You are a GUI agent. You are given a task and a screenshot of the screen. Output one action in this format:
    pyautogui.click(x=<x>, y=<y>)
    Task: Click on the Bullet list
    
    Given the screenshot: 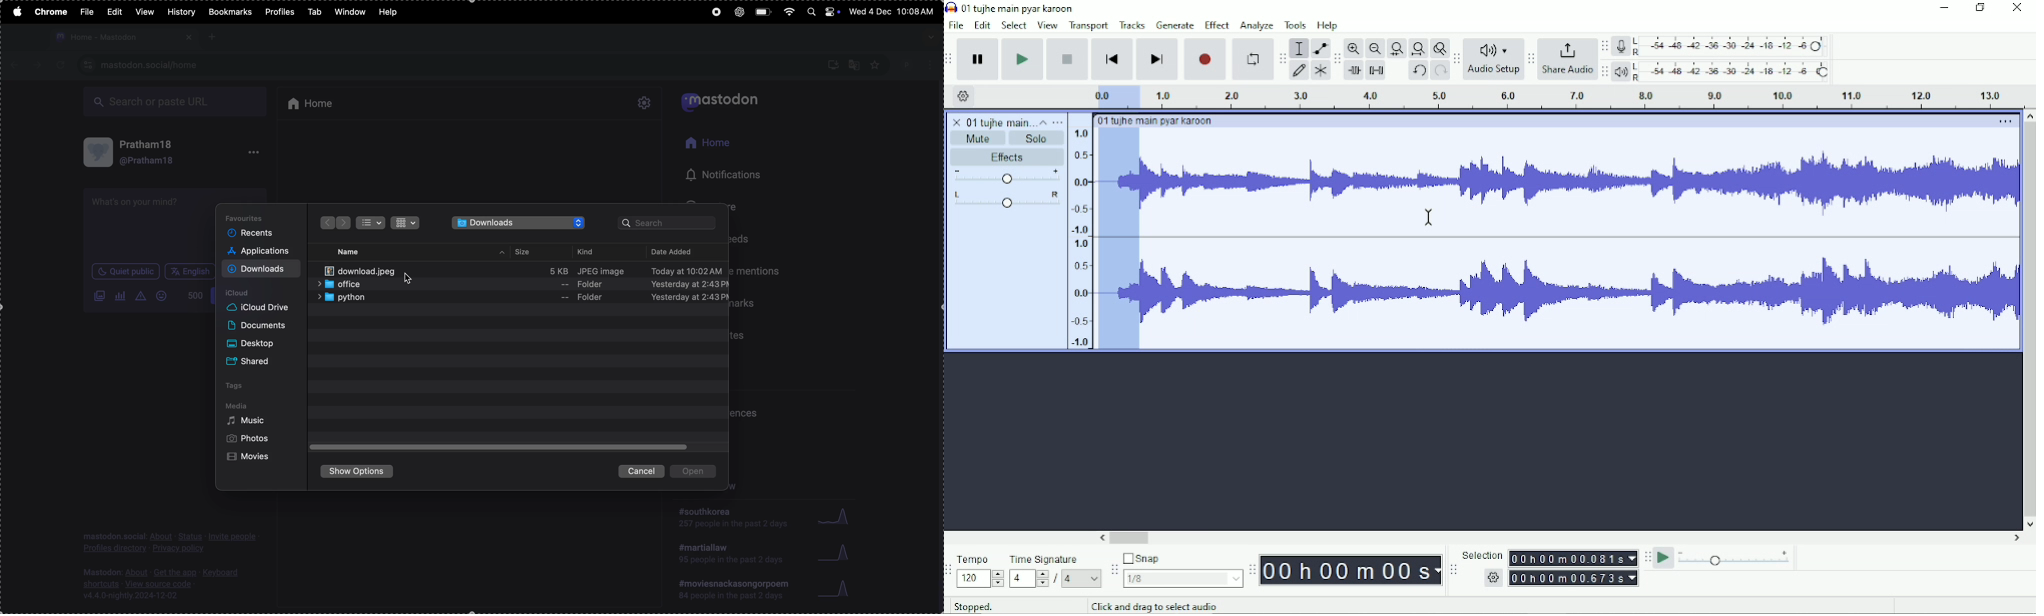 What is the action you would take?
    pyautogui.click(x=371, y=223)
    